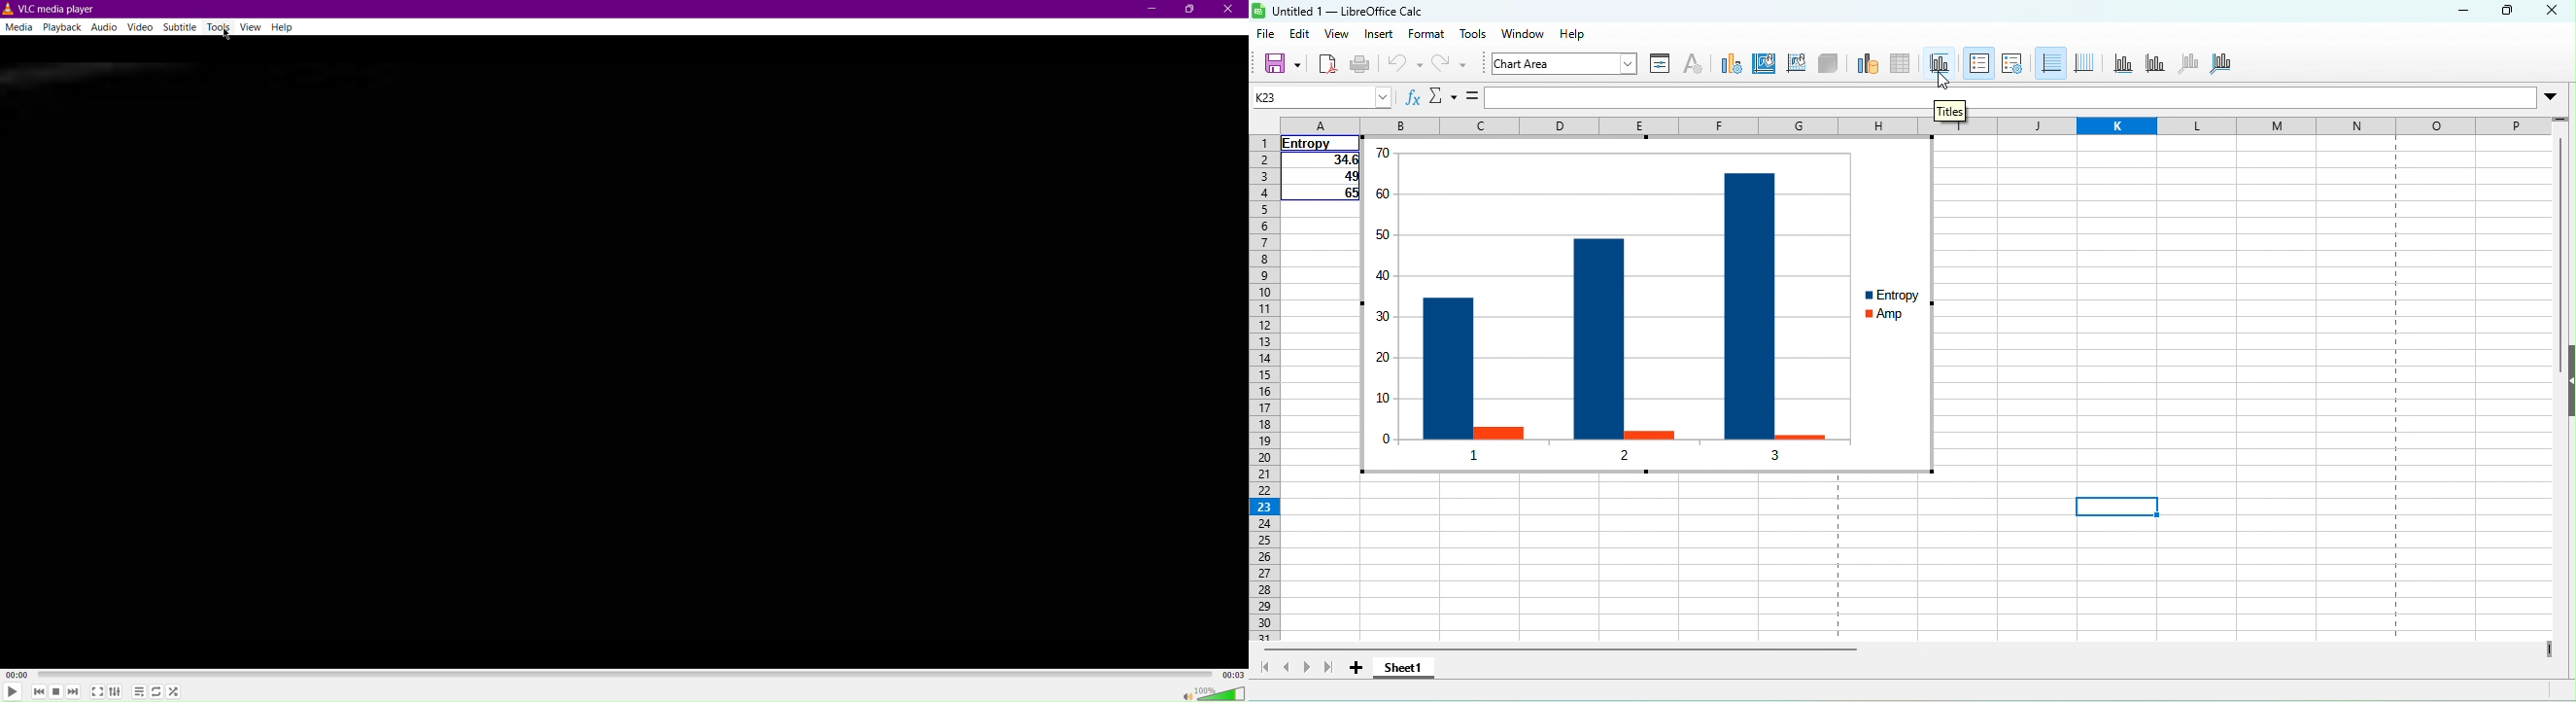 The width and height of the screenshot is (2576, 728). I want to click on 3 d view, so click(1831, 66).